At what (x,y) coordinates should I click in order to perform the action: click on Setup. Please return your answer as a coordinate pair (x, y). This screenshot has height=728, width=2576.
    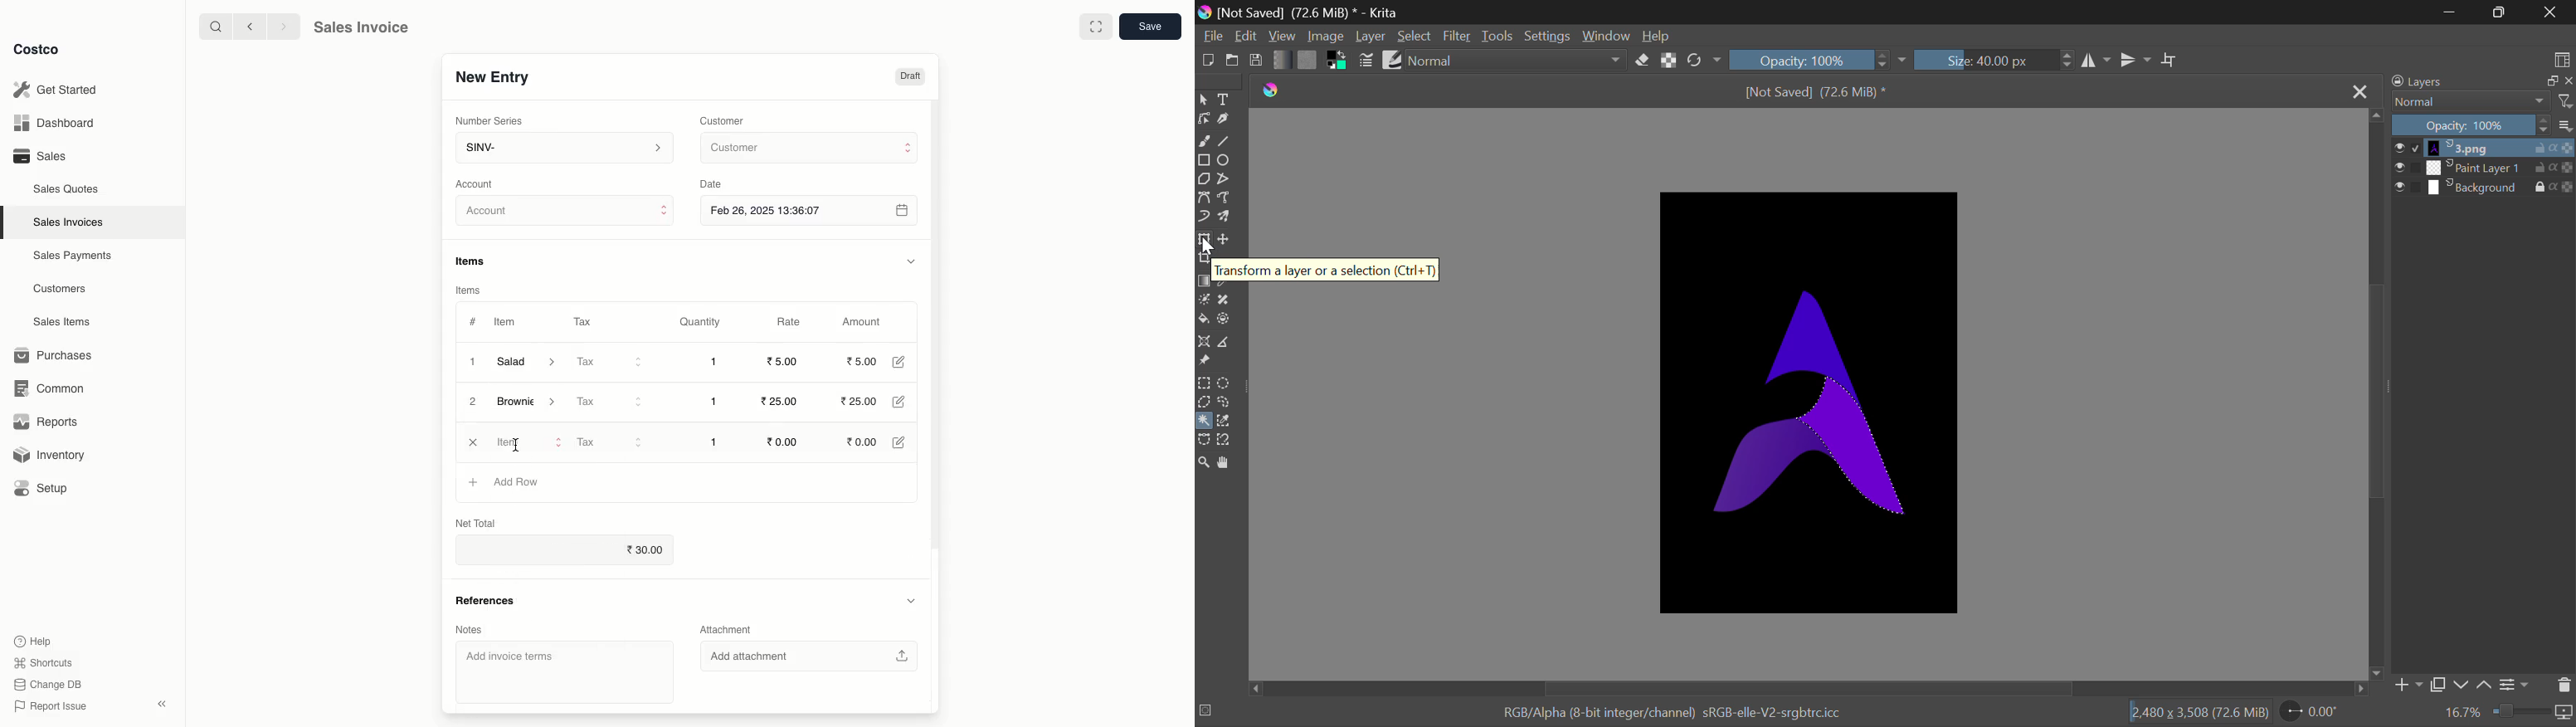
    Looking at the image, I should click on (47, 488).